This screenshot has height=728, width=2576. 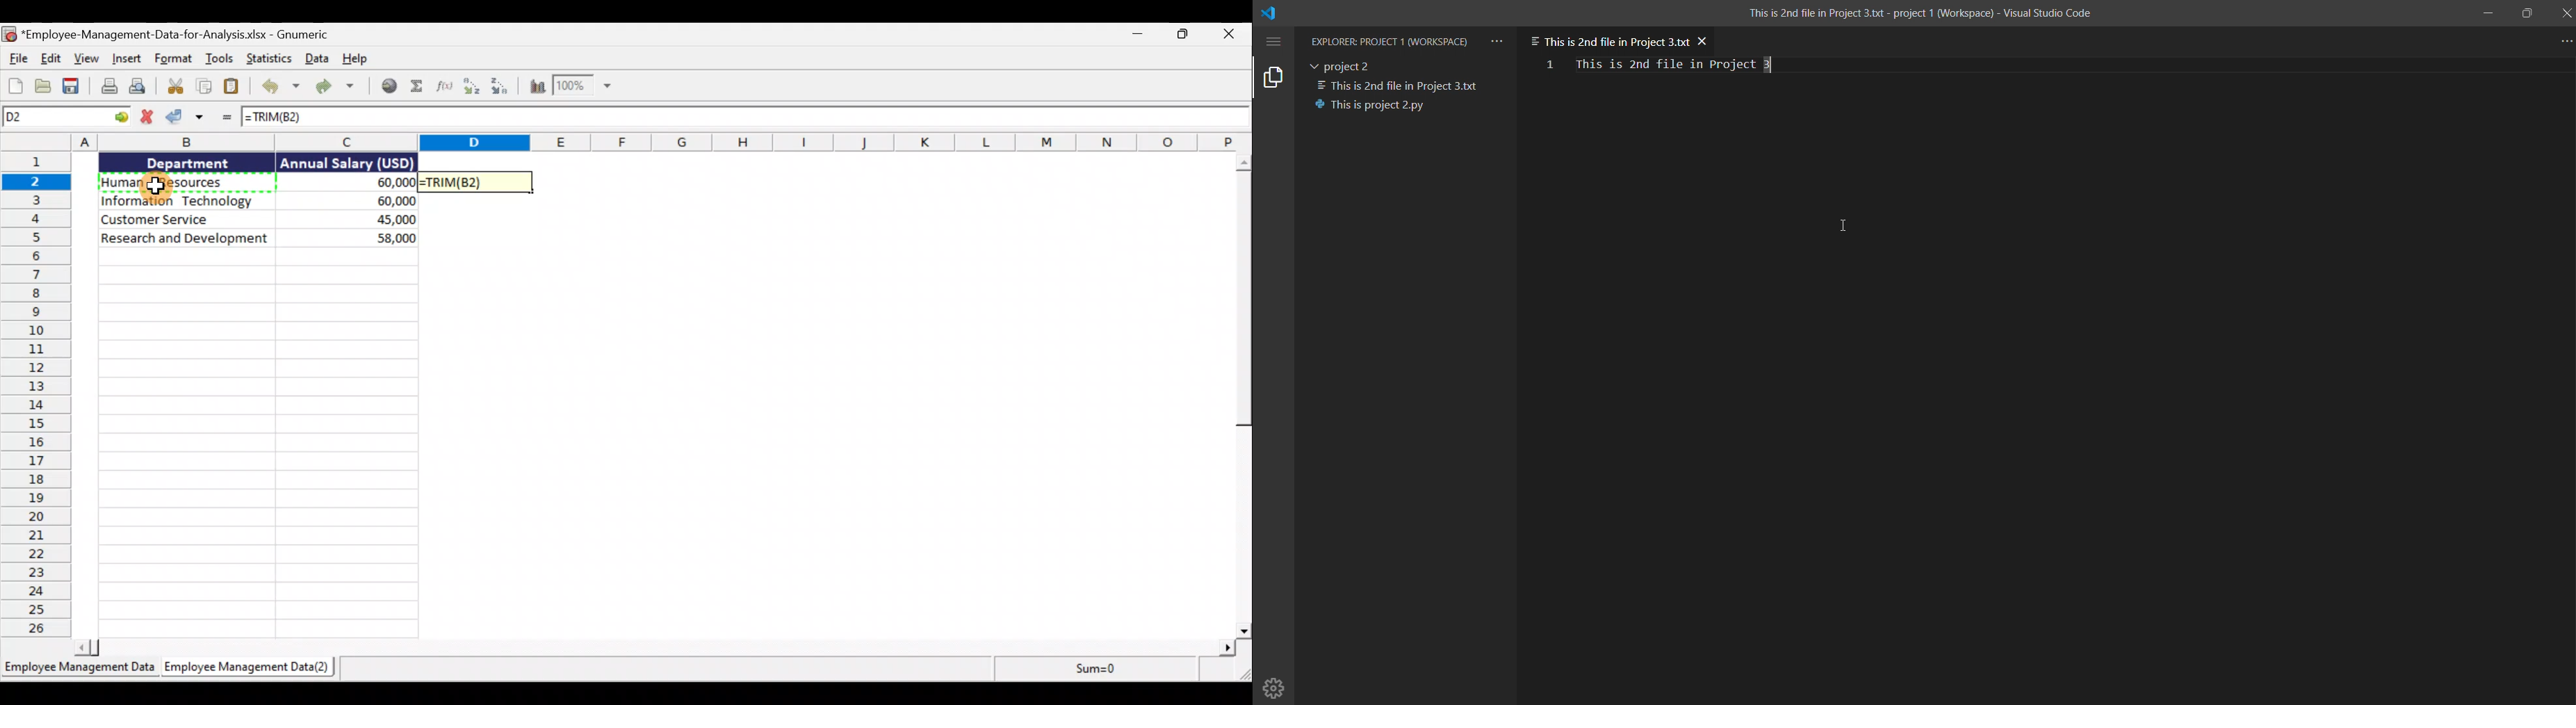 What do you see at coordinates (591, 87) in the screenshot?
I see `zoom` at bounding box center [591, 87].